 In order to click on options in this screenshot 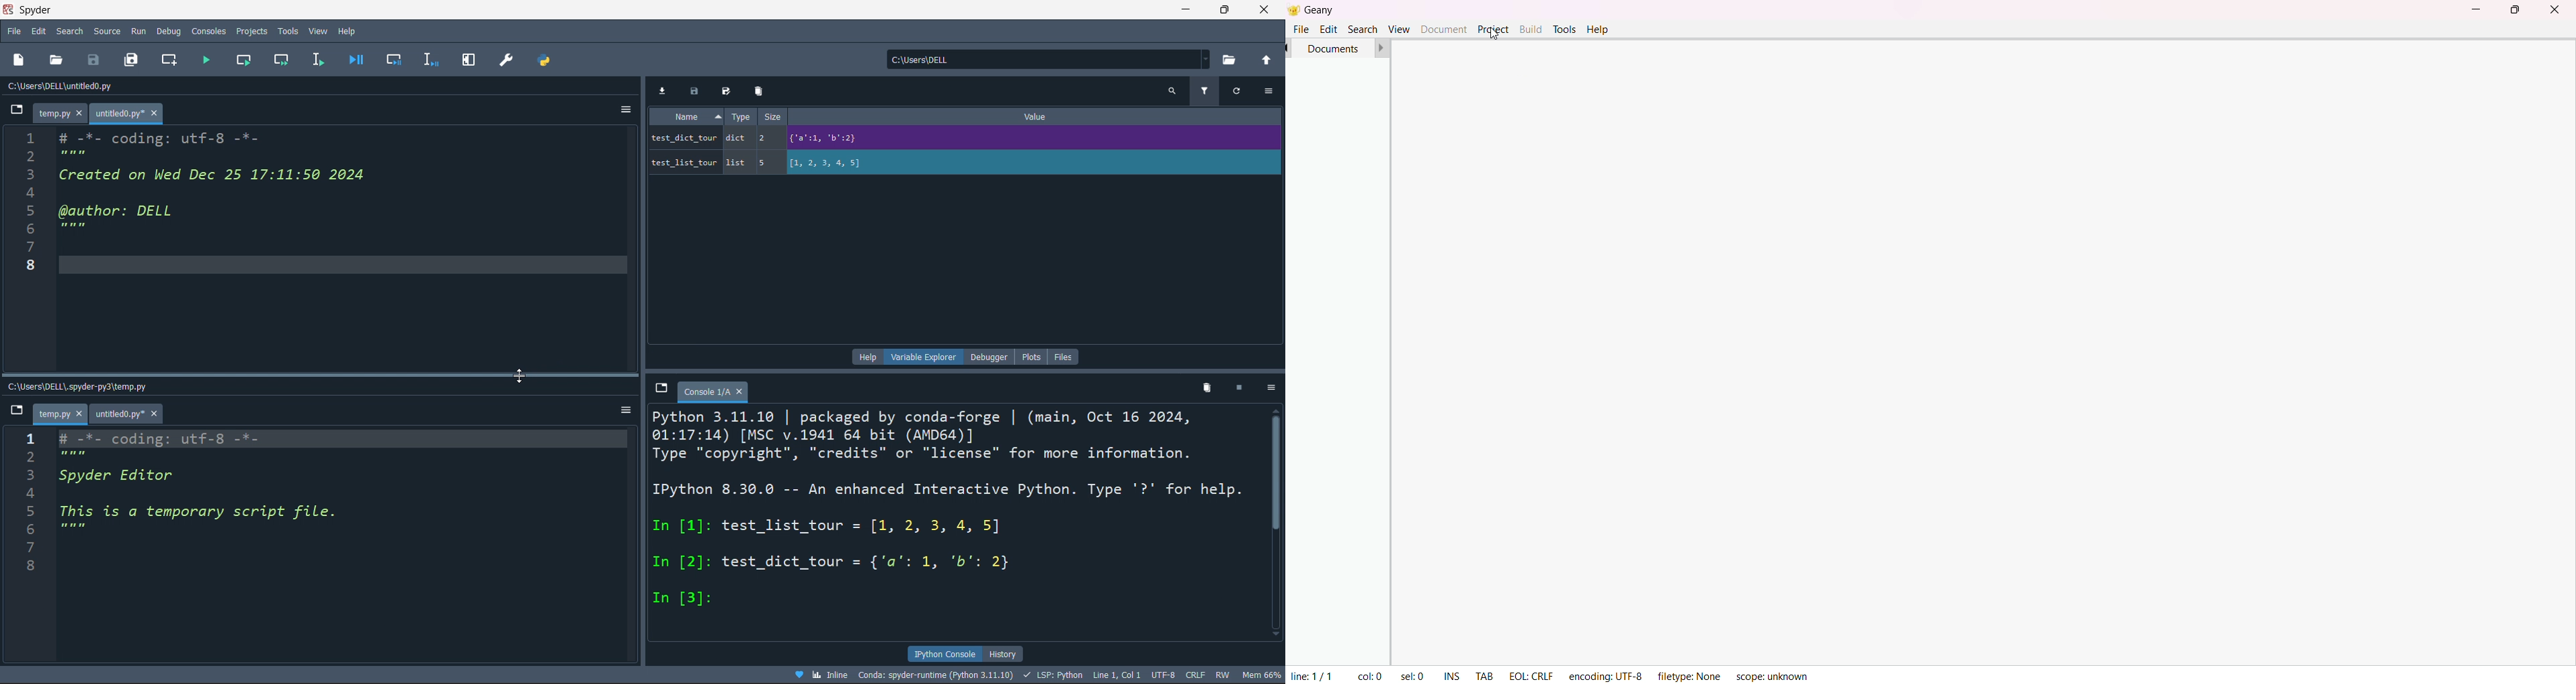, I will do `click(1271, 388)`.